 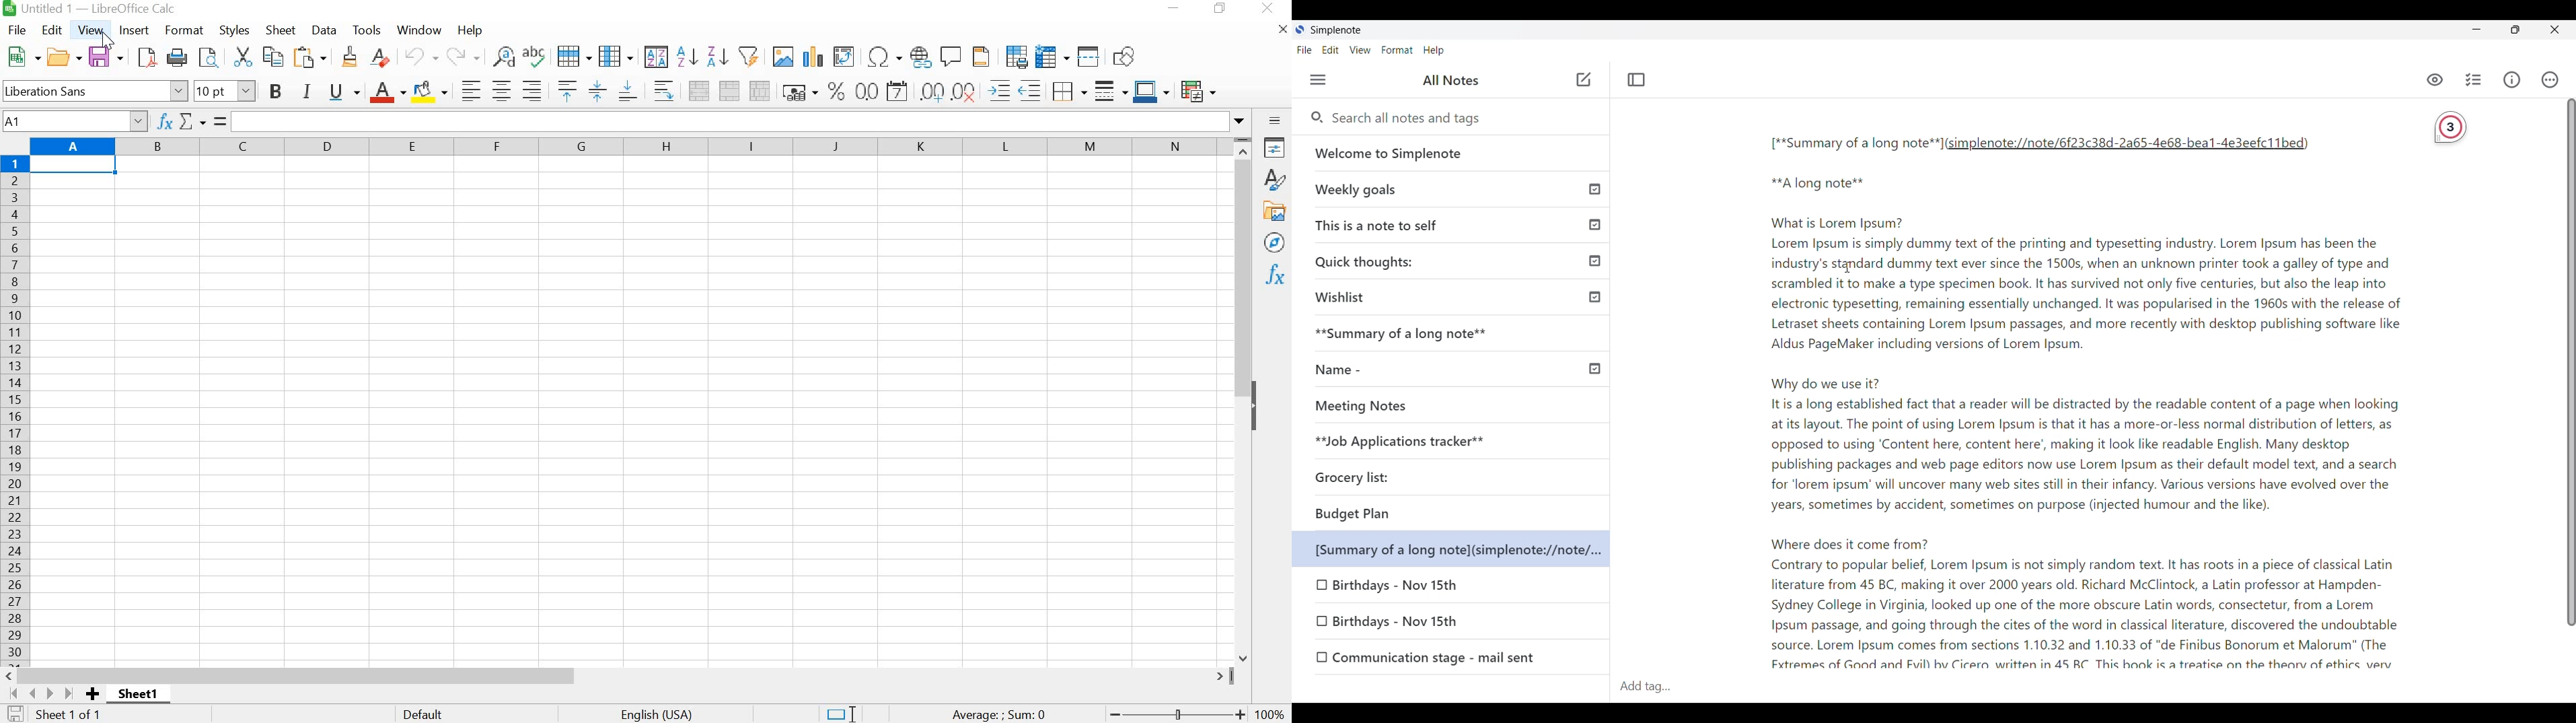 What do you see at coordinates (386, 60) in the screenshot?
I see `CLEAR DIRECT FORMATTING` at bounding box center [386, 60].